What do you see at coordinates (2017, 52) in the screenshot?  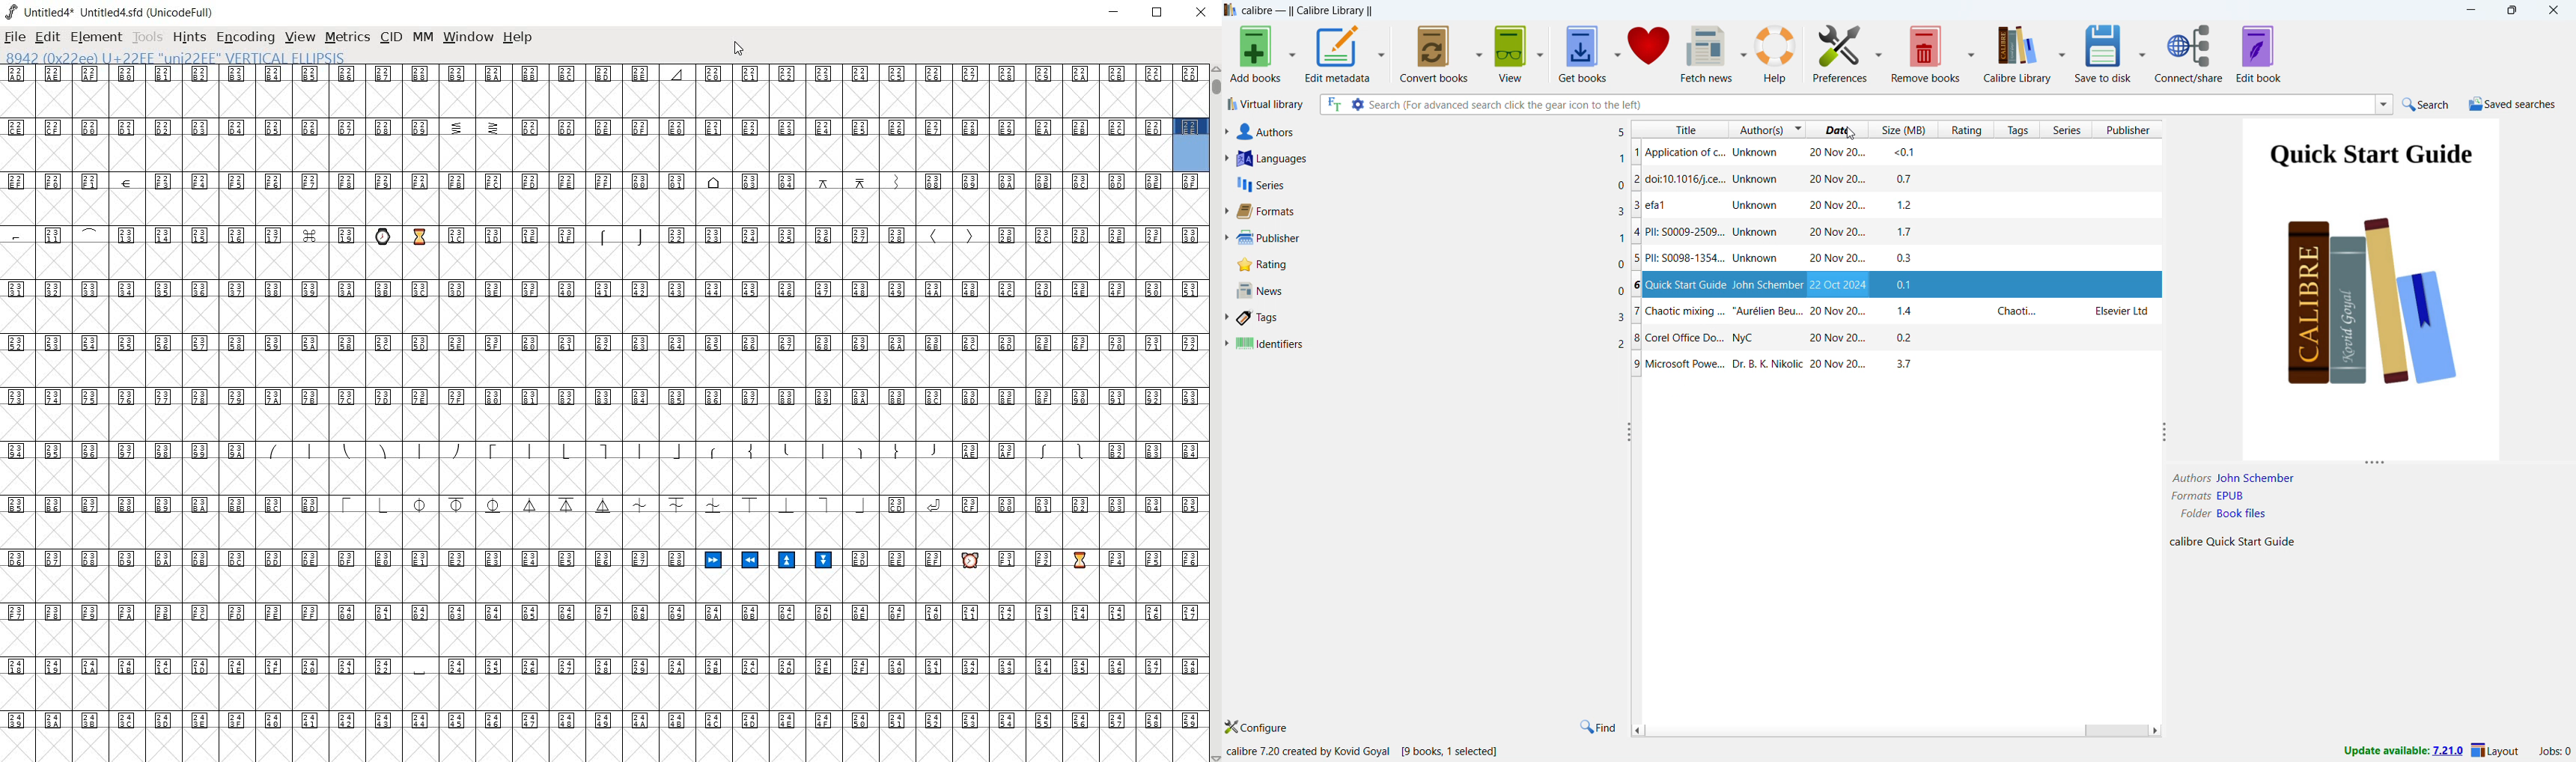 I see `calibre library` at bounding box center [2017, 52].